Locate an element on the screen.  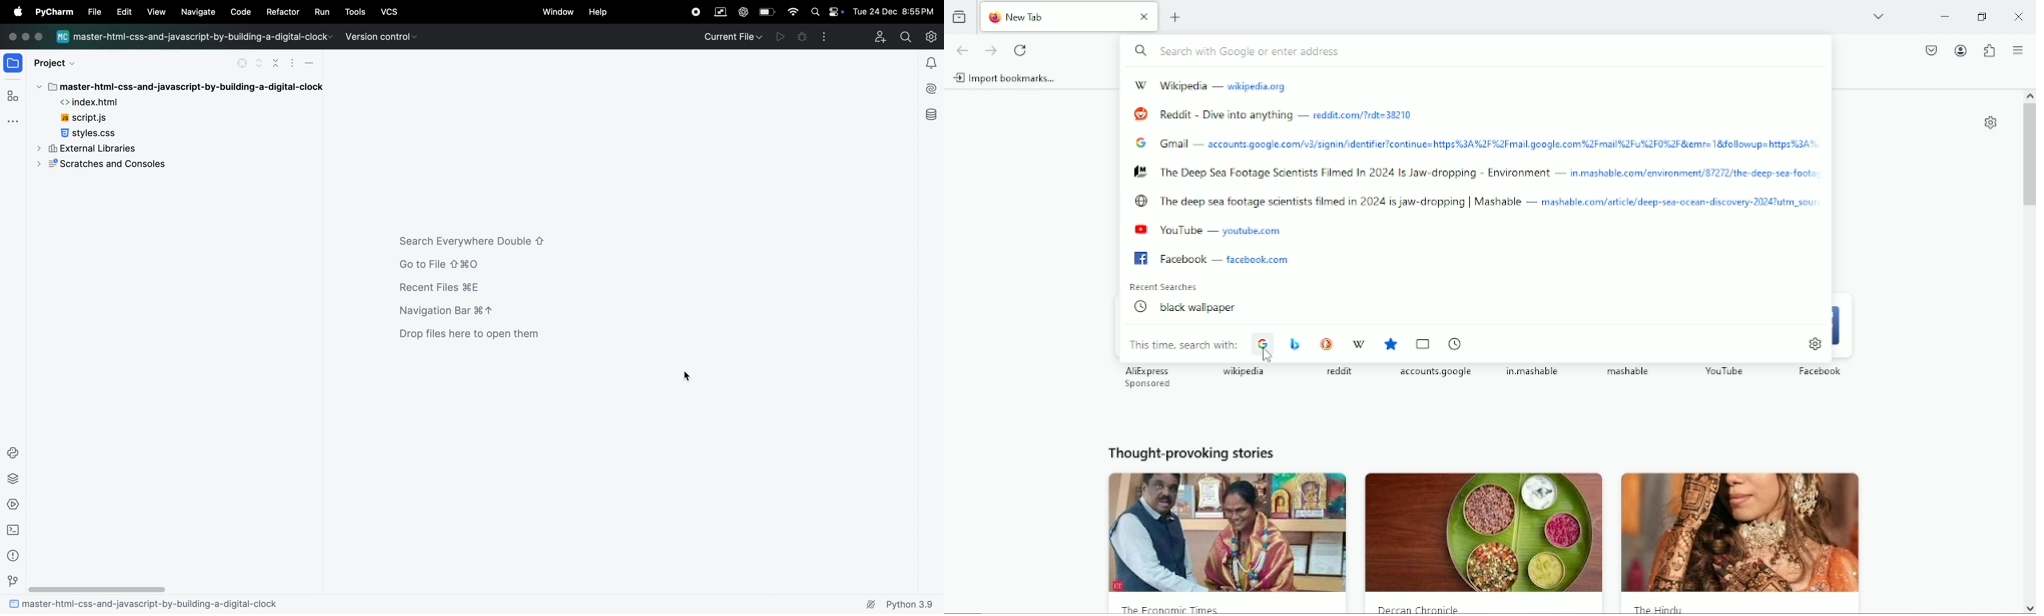
search is located at coordinates (815, 11).